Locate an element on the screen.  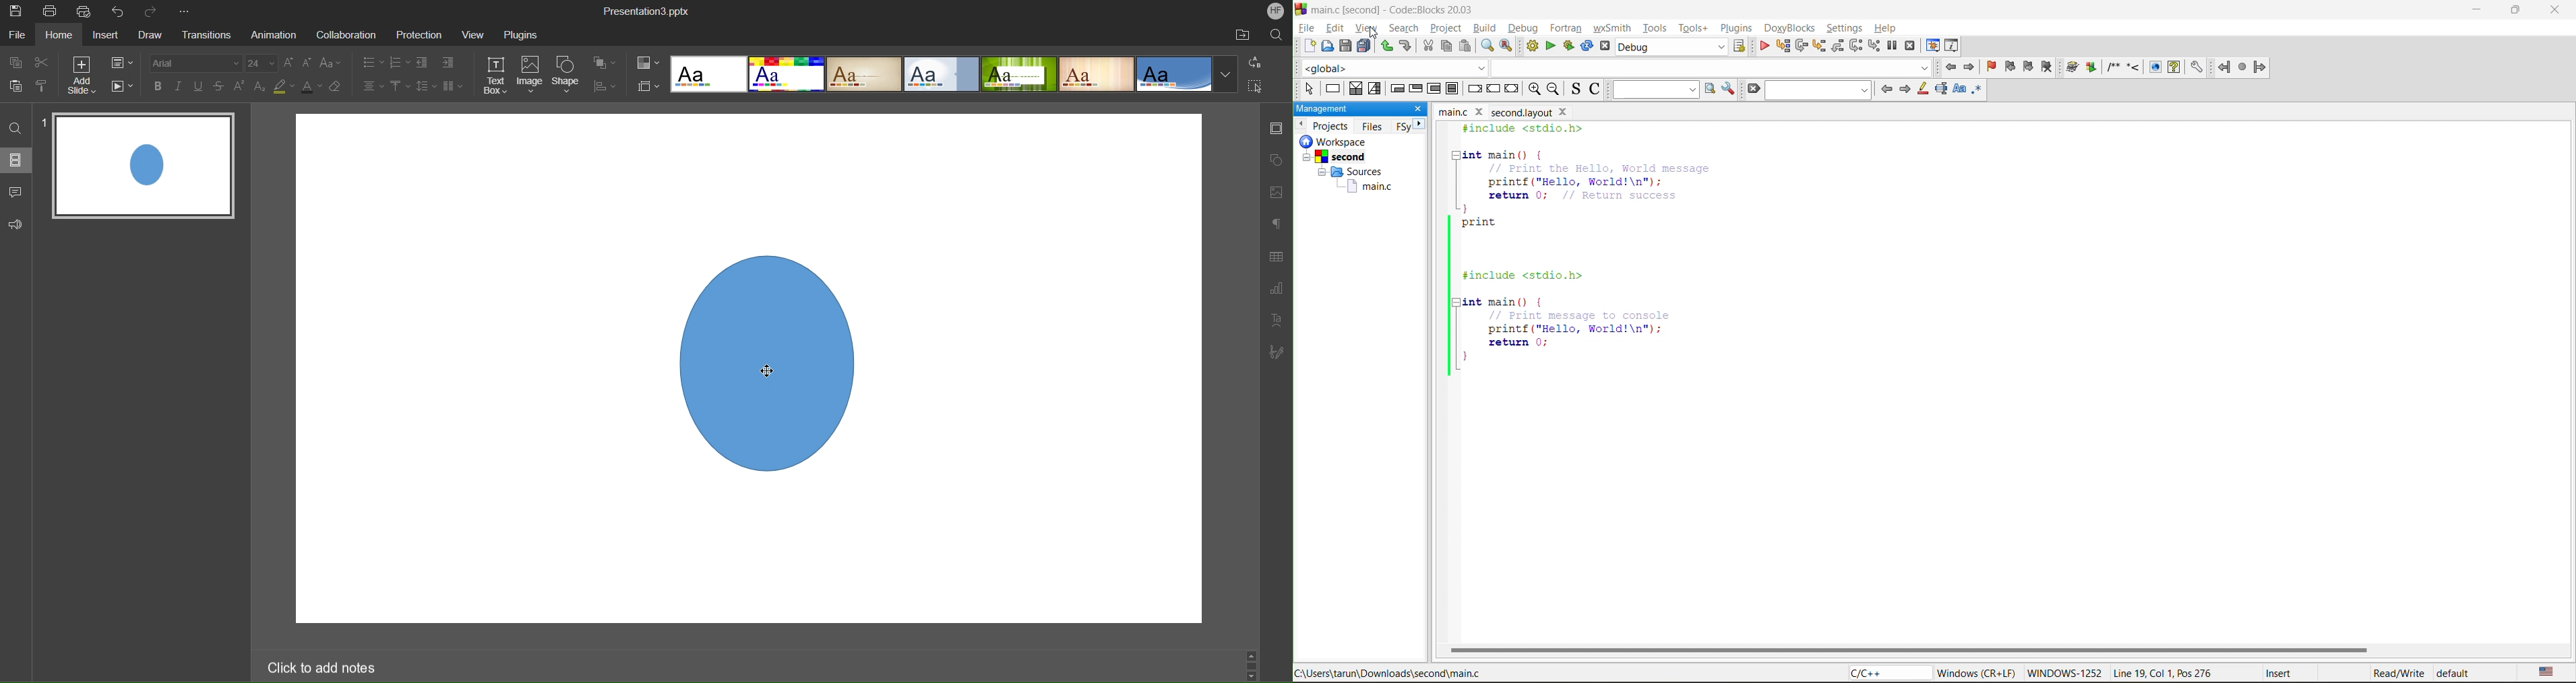
selected text is located at coordinates (1943, 90).